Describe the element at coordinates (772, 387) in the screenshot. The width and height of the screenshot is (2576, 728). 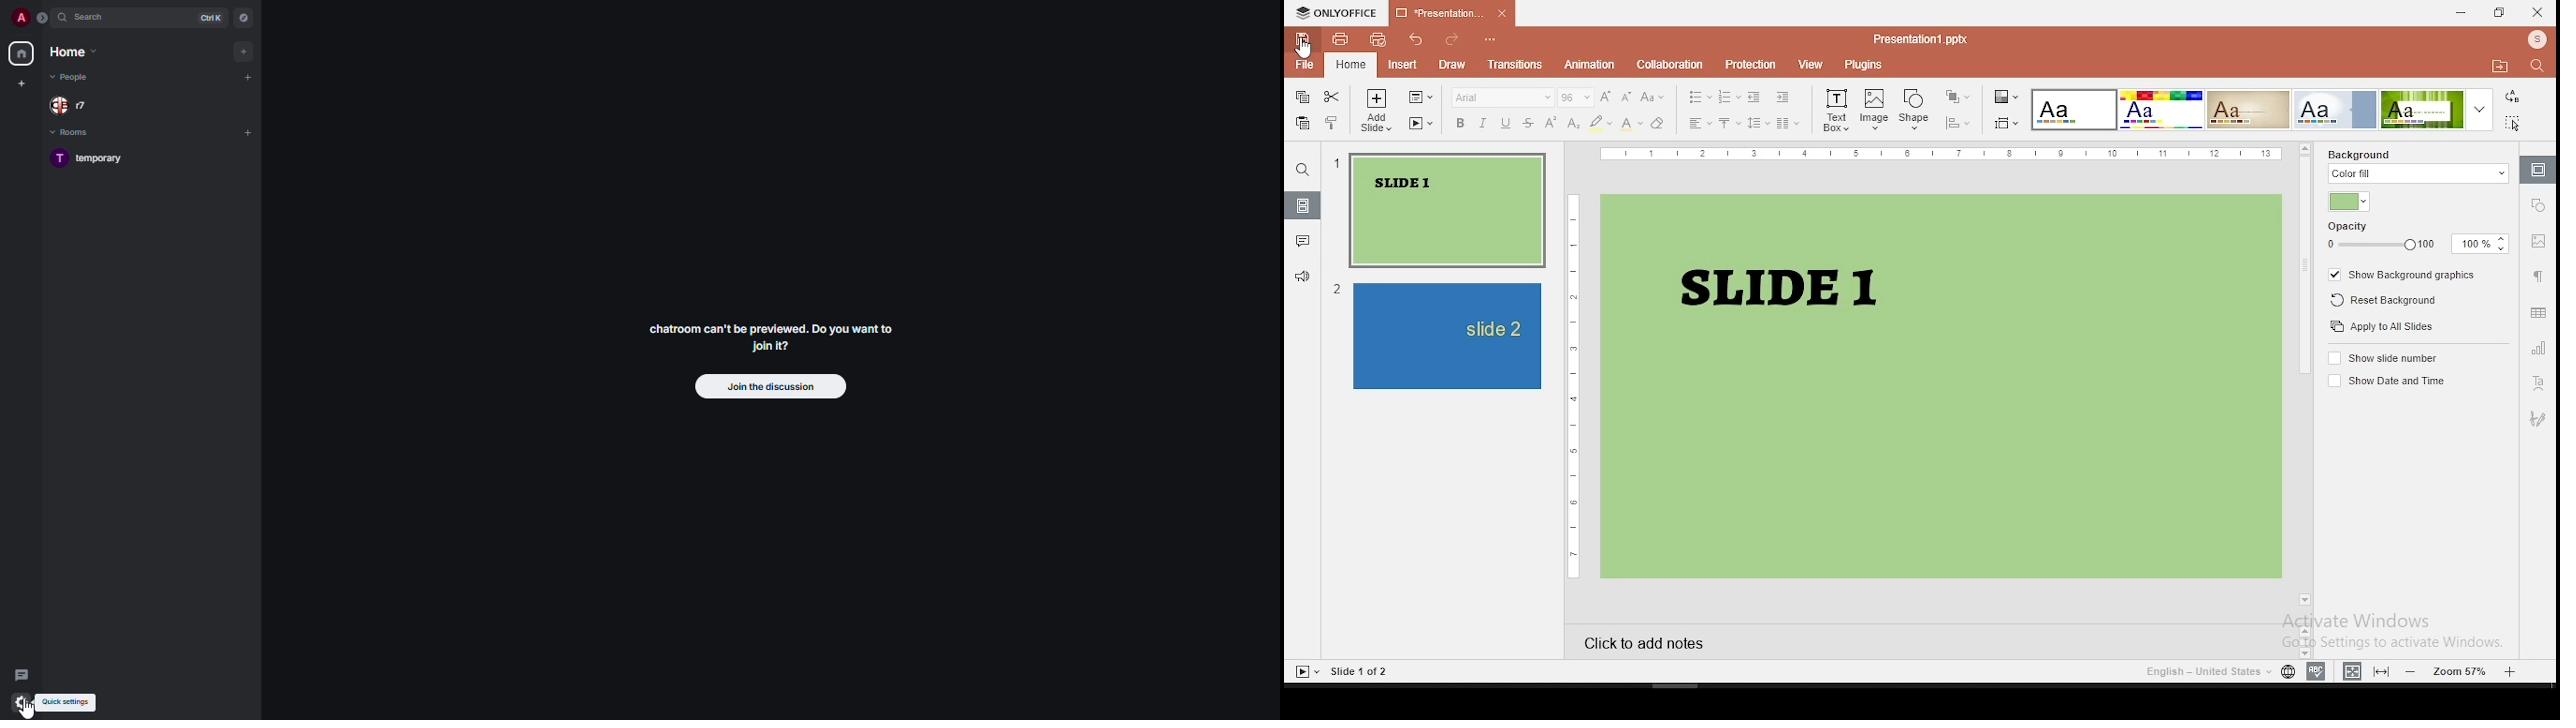
I see `join the discussion` at that location.